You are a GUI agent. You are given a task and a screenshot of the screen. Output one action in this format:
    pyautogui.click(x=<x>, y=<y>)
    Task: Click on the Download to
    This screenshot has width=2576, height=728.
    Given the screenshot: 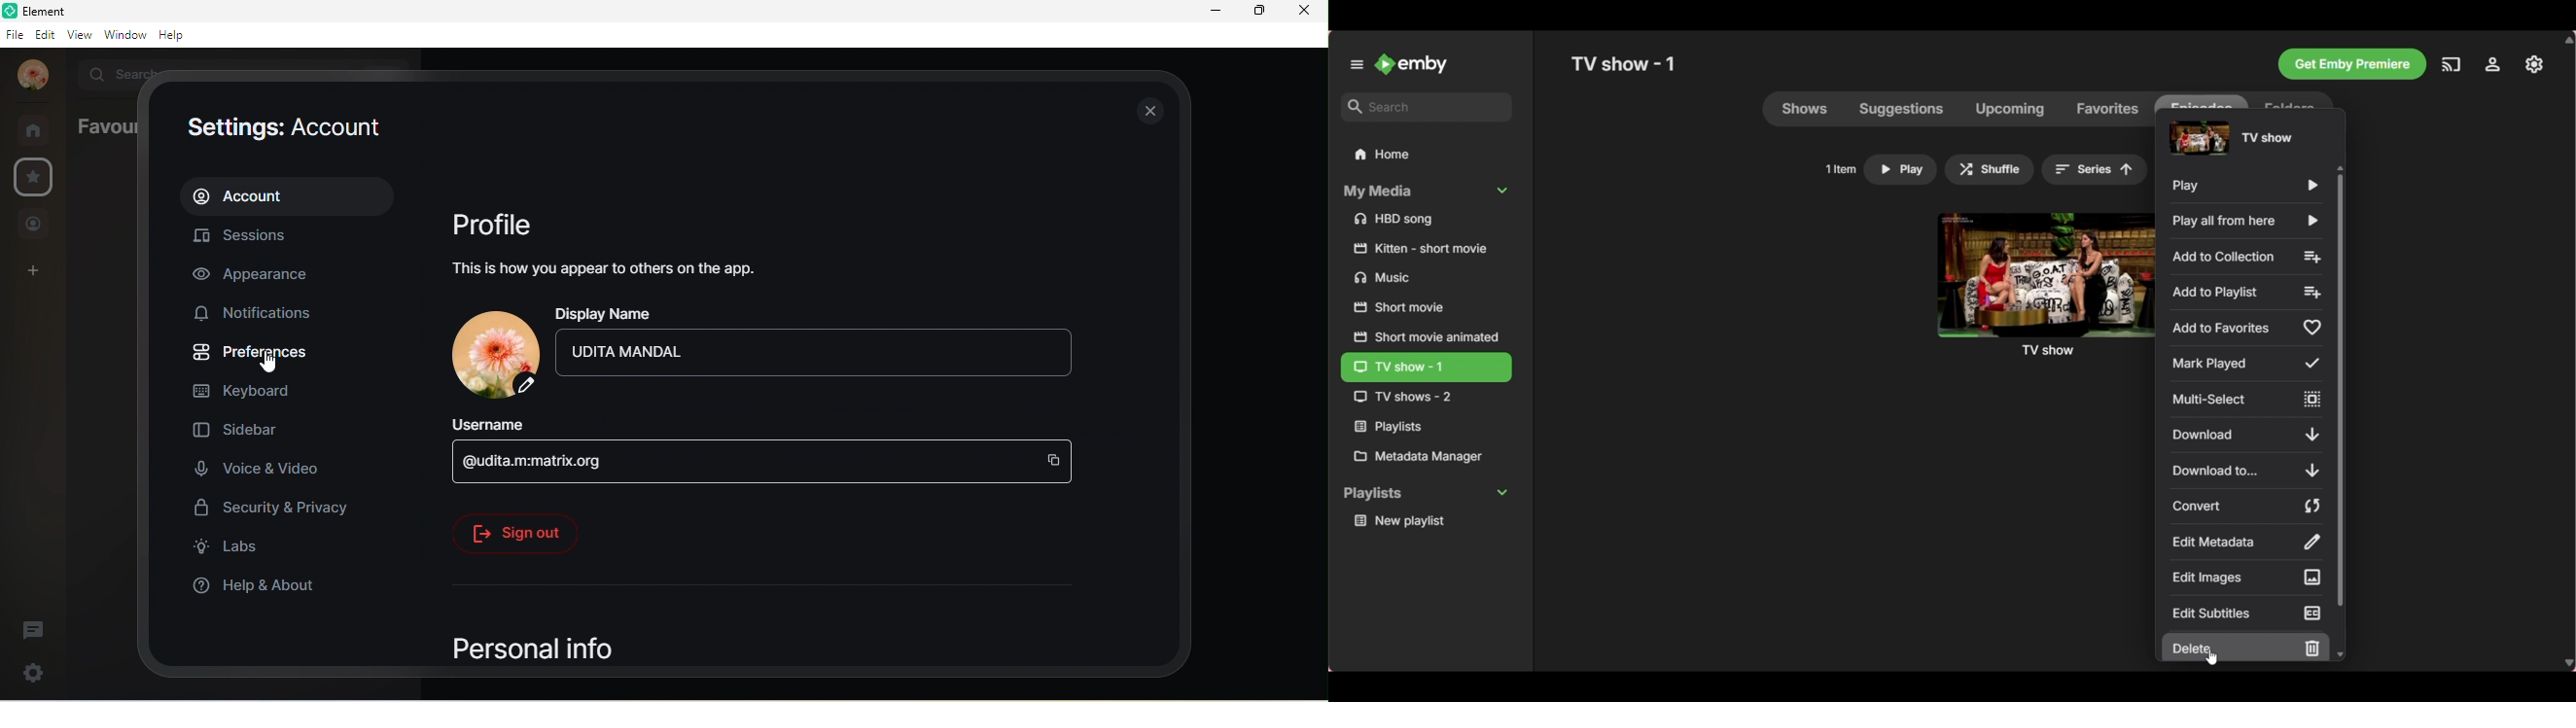 What is the action you would take?
    pyautogui.click(x=2246, y=470)
    